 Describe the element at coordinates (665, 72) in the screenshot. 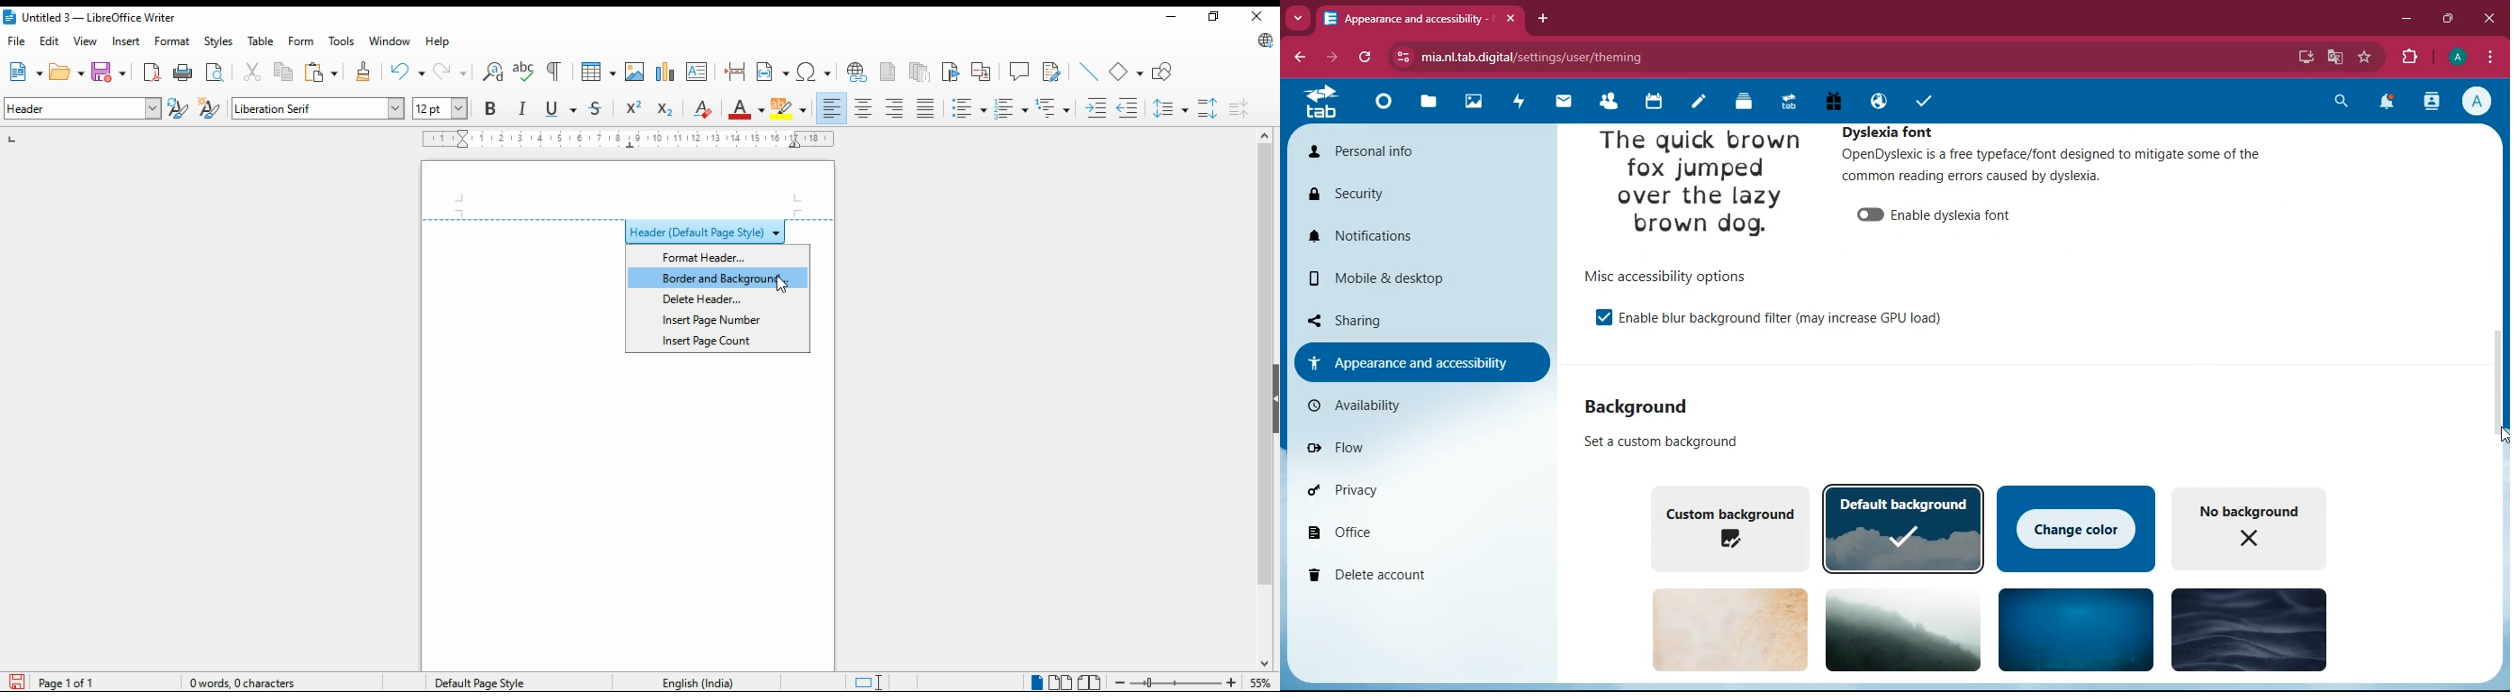

I see `insert chart` at that location.